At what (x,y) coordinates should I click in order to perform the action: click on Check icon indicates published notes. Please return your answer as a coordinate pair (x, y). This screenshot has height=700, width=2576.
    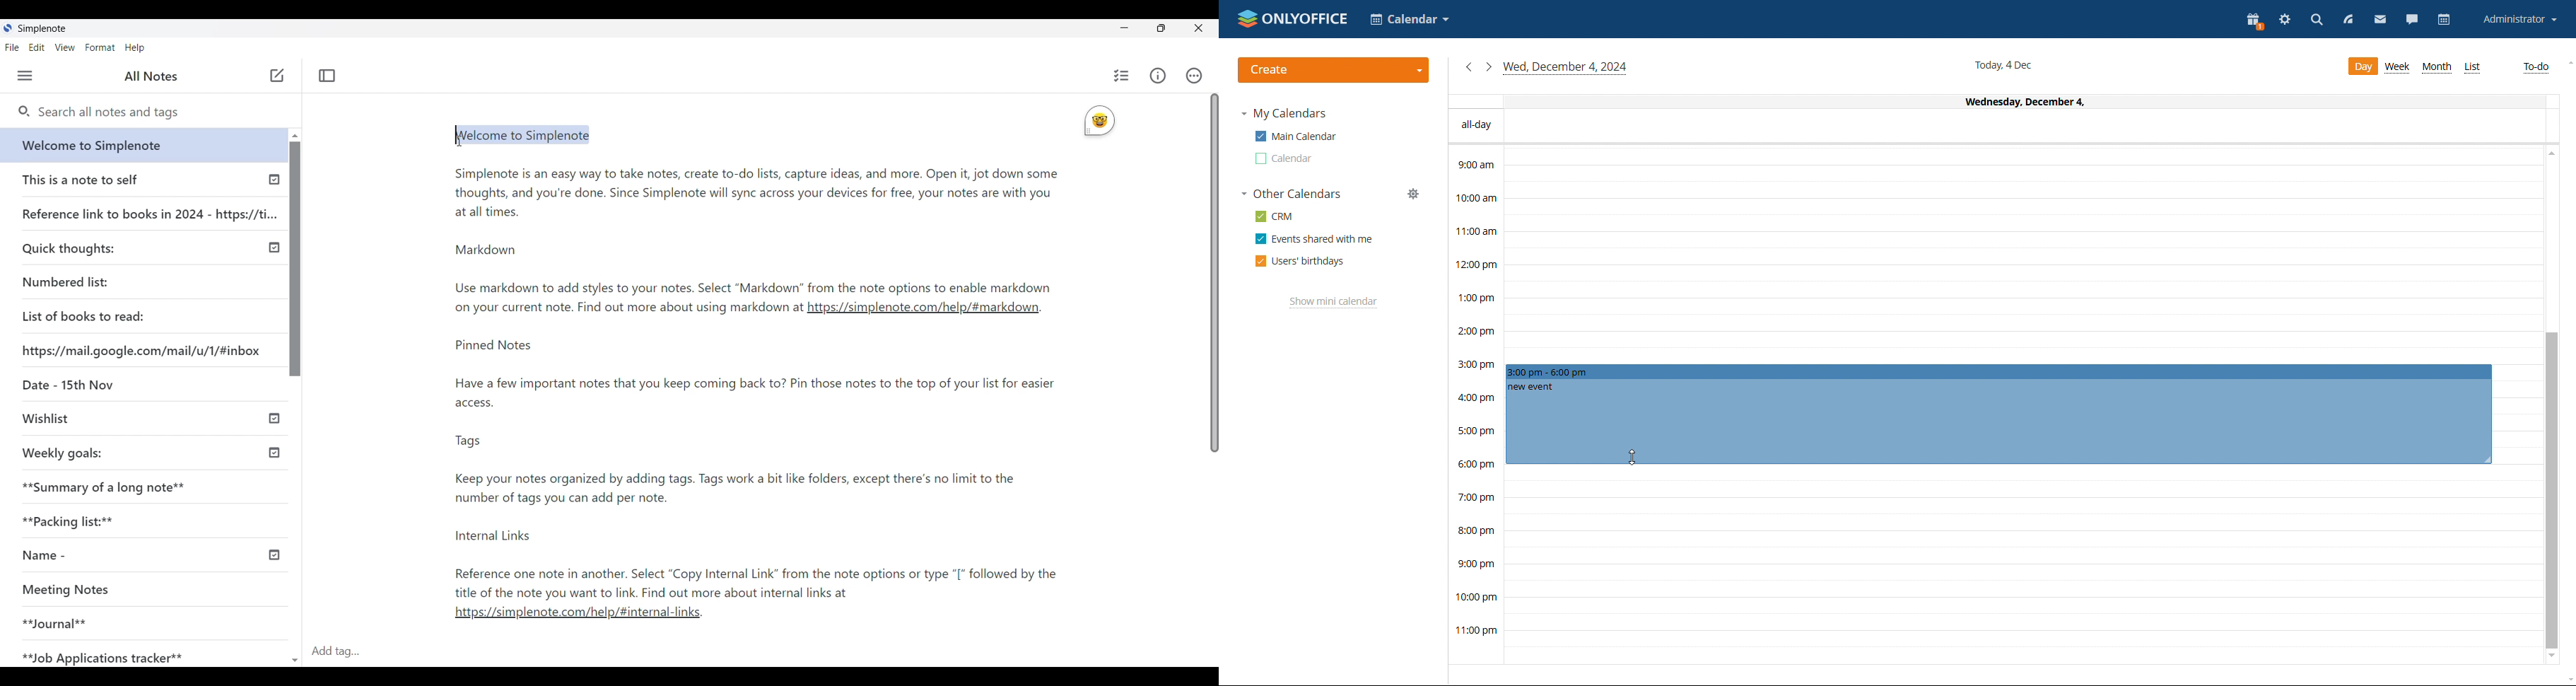
    Looking at the image, I should click on (277, 554).